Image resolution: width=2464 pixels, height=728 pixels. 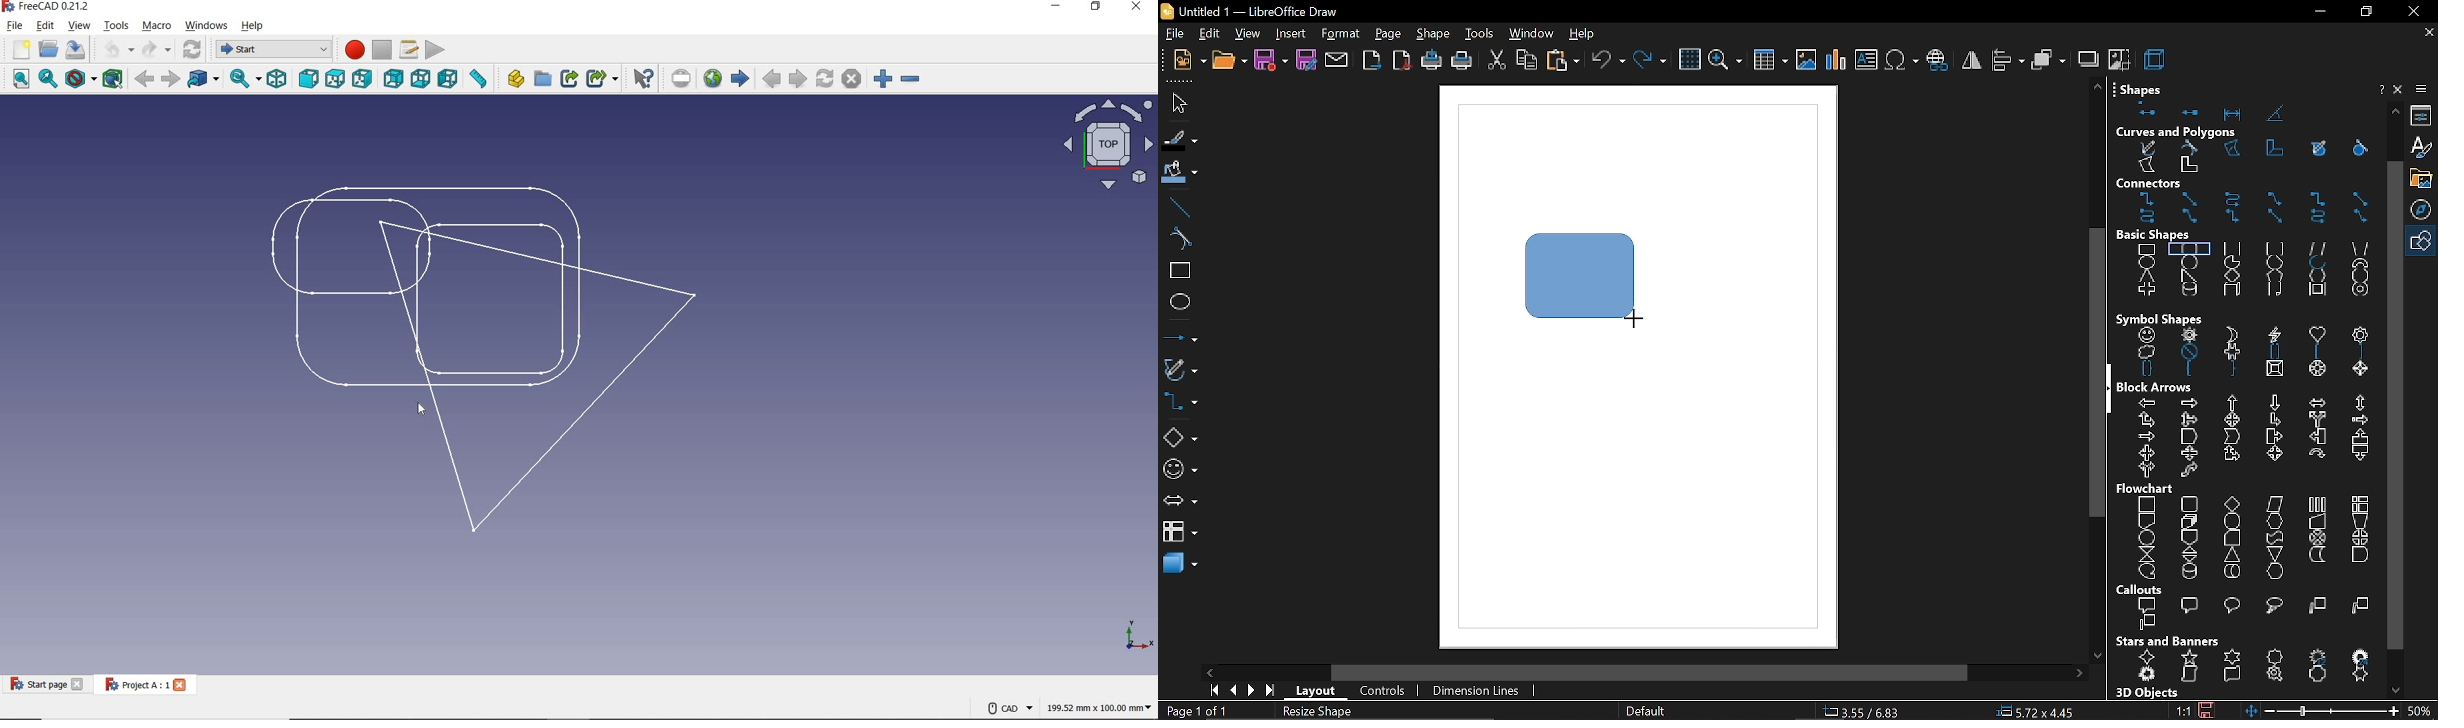 I want to click on shape, so click(x=1435, y=35).